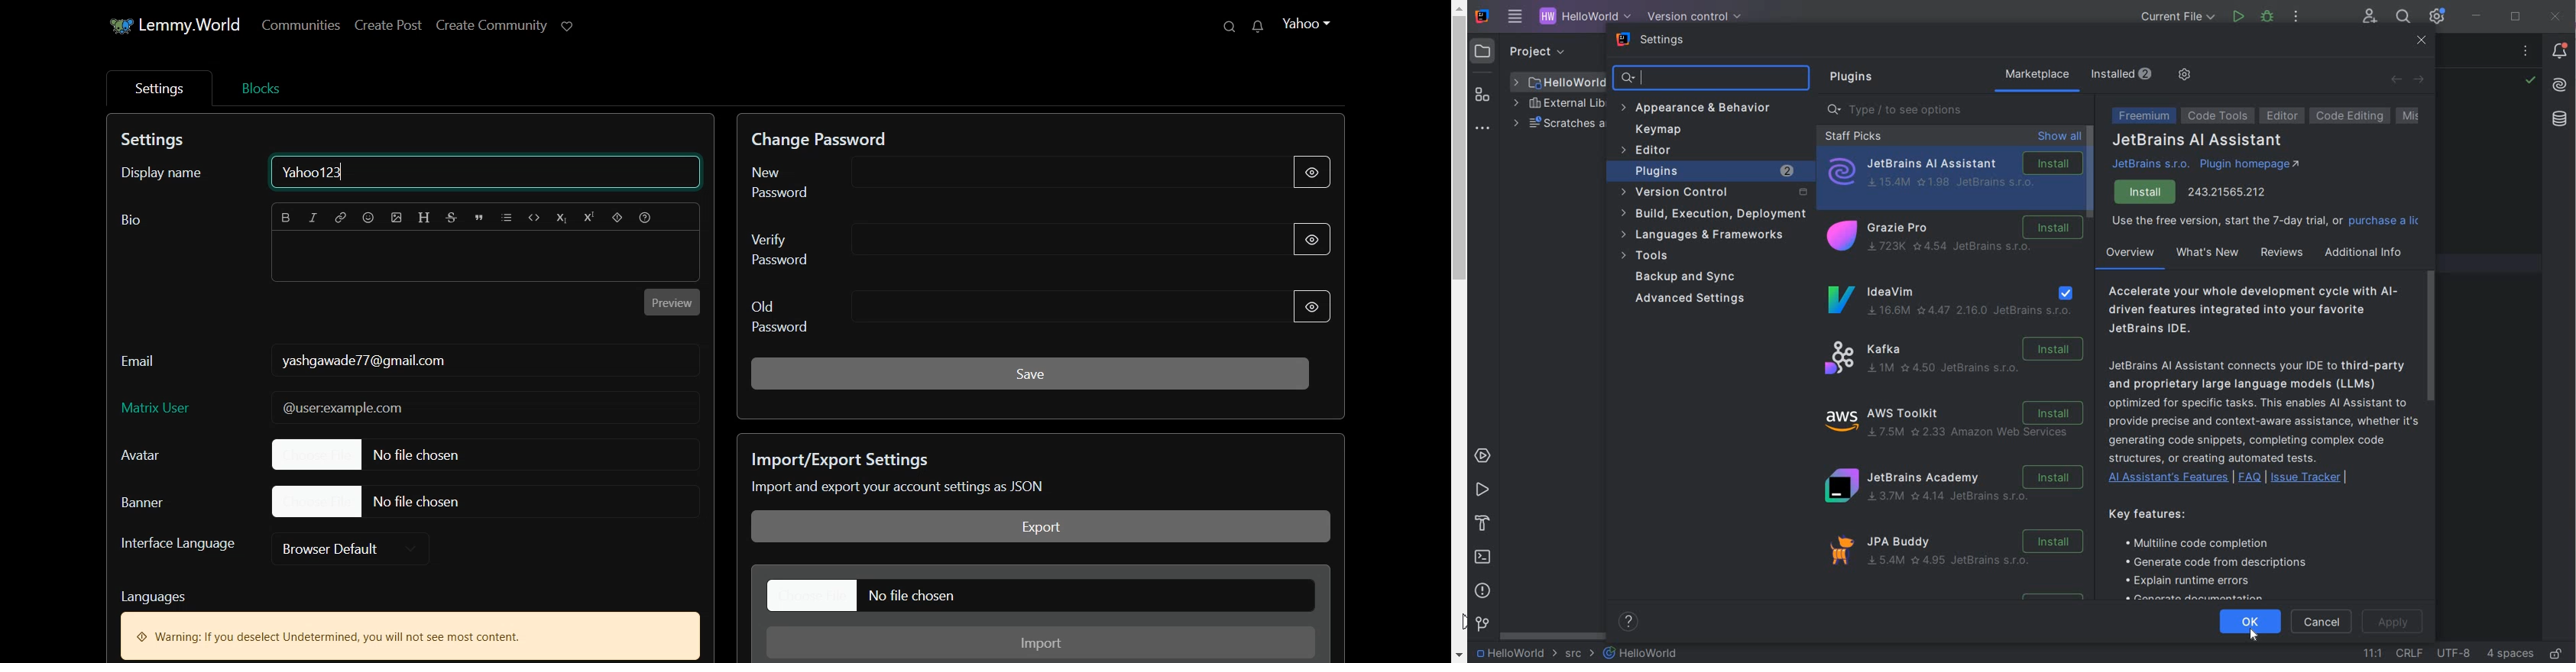 The height and width of the screenshot is (672, 2576). What do you see at coordinates (1030, 372) in the screenshot?
I see `Save` at bounding box center [1030, 372].